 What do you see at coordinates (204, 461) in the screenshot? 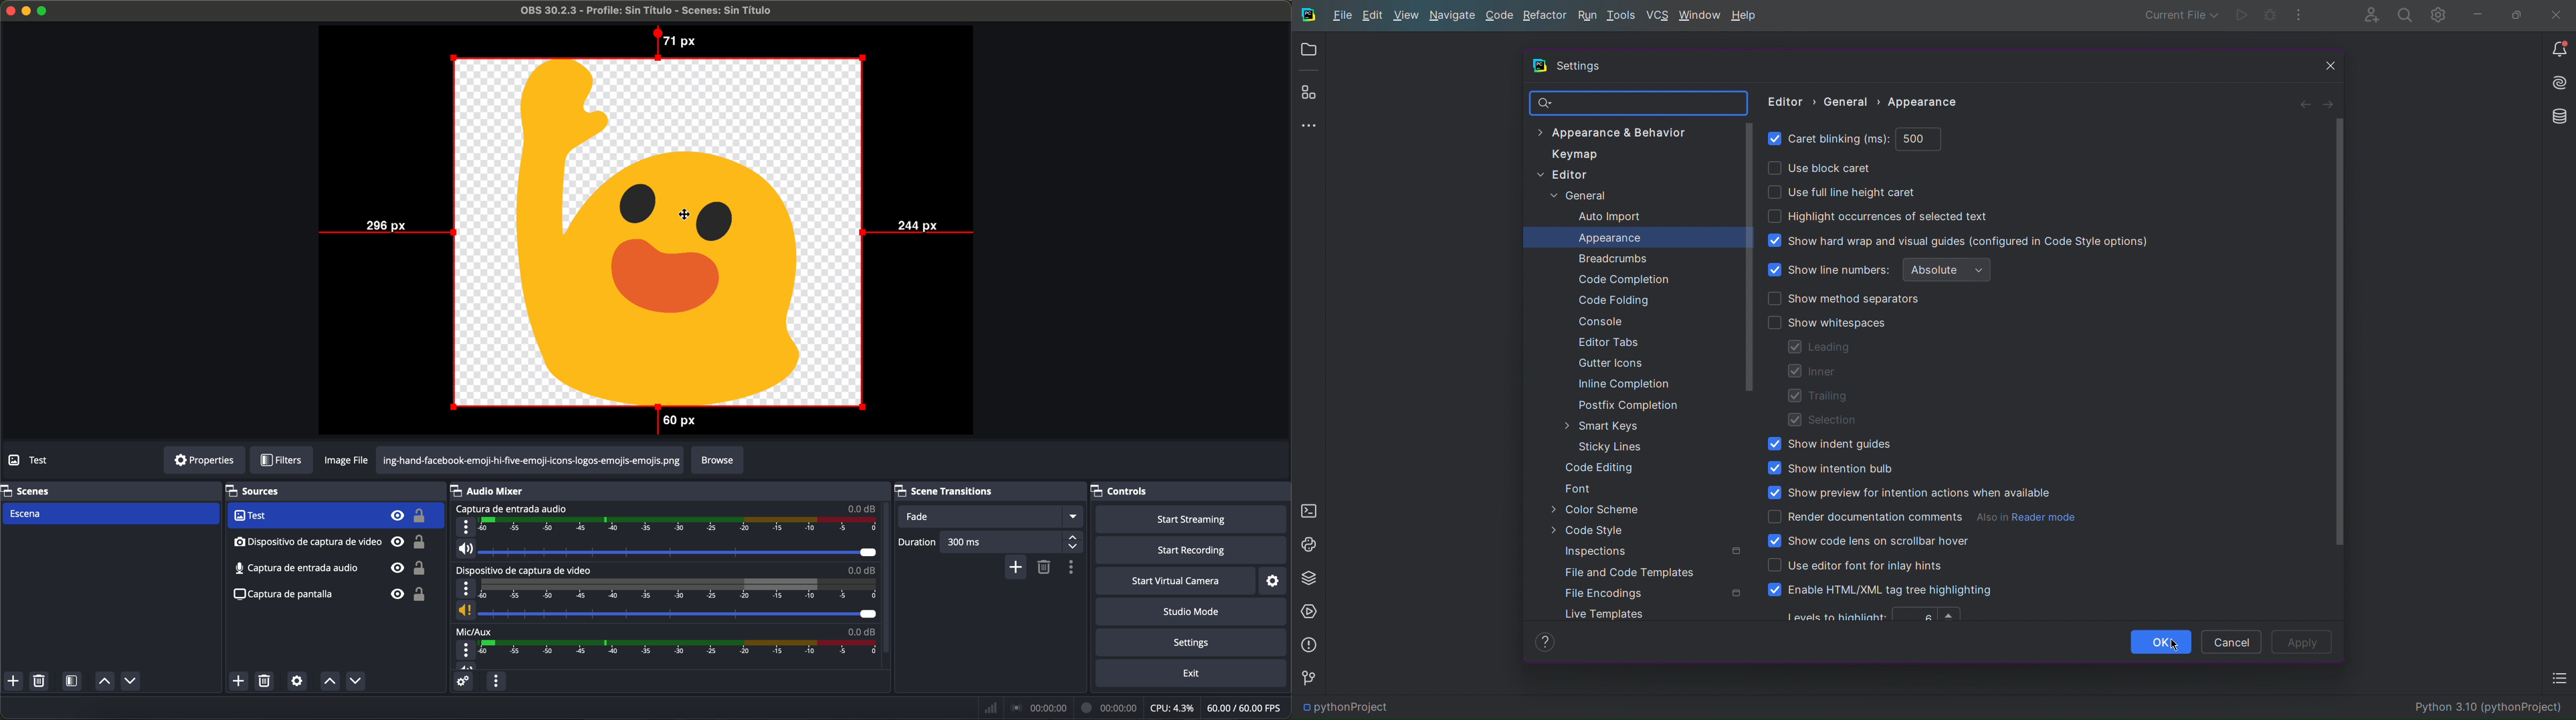
I see `properties` at bounding box center [204, 461].